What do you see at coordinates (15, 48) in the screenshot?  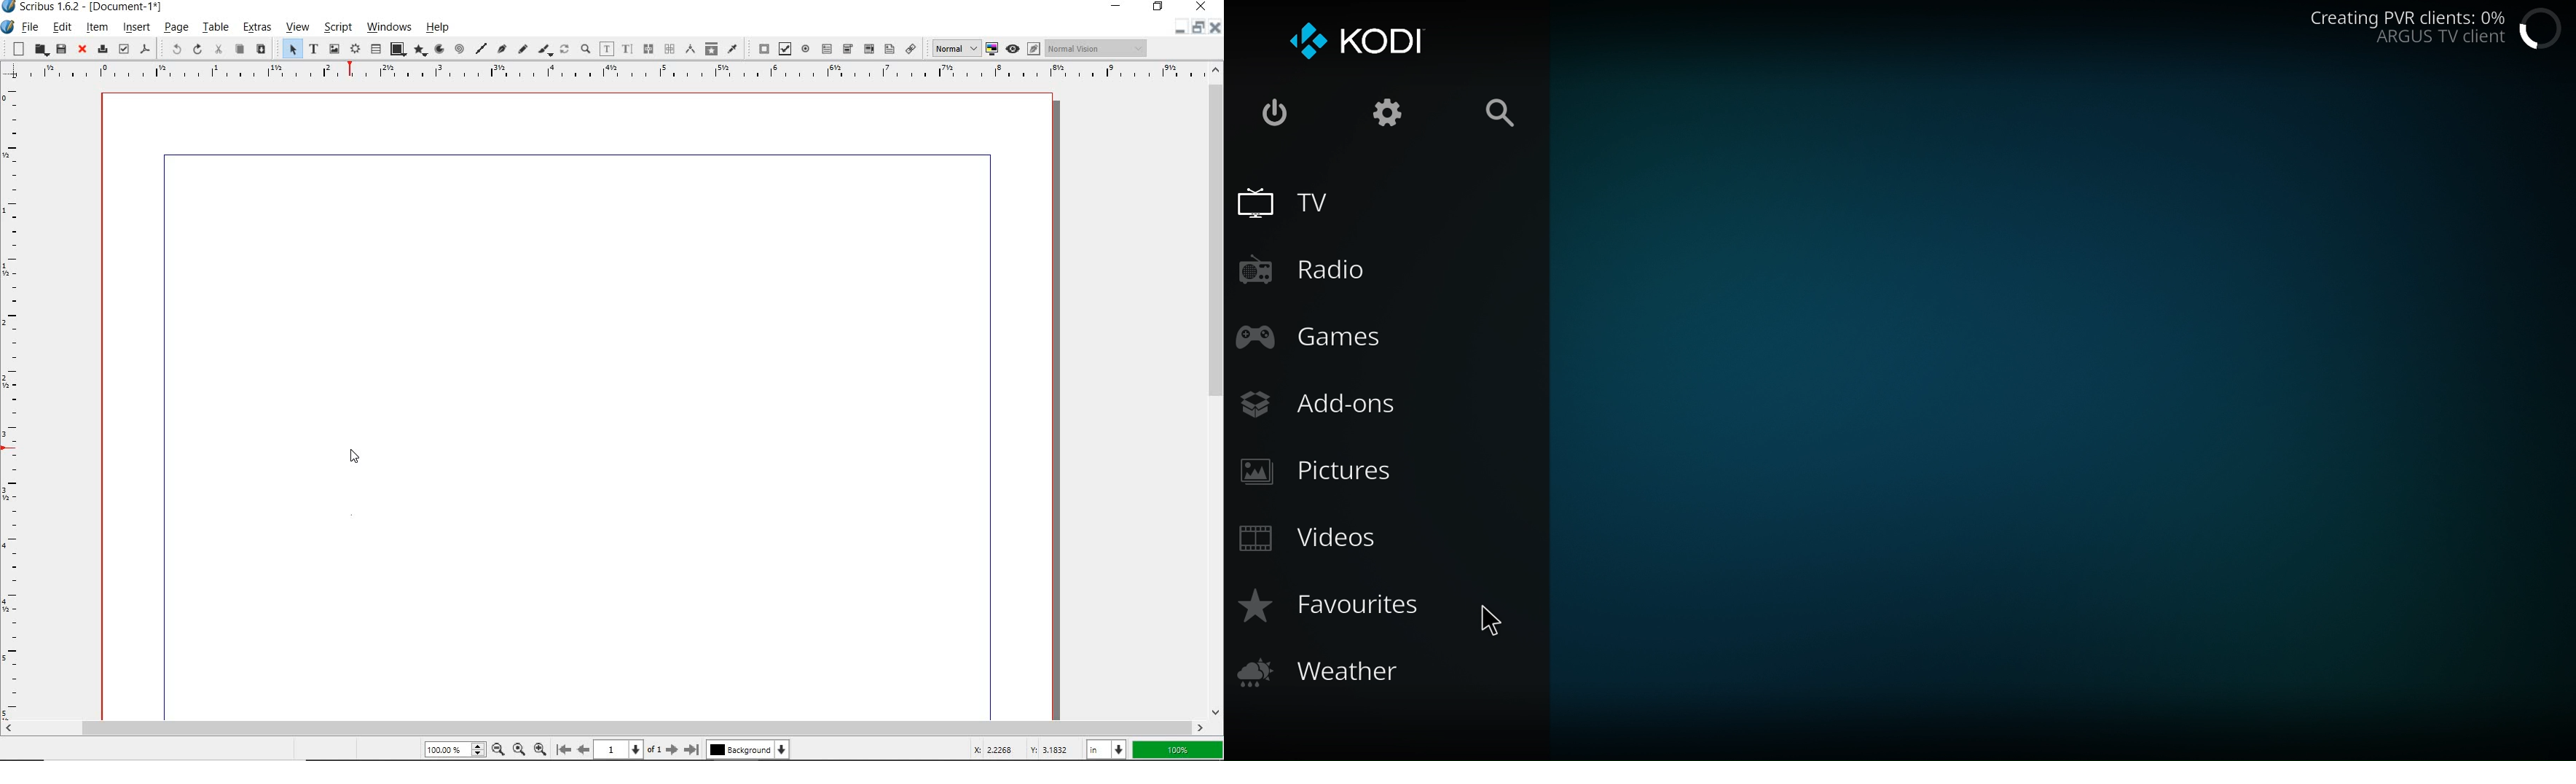 I see `new` at bounding box center [15, 48].